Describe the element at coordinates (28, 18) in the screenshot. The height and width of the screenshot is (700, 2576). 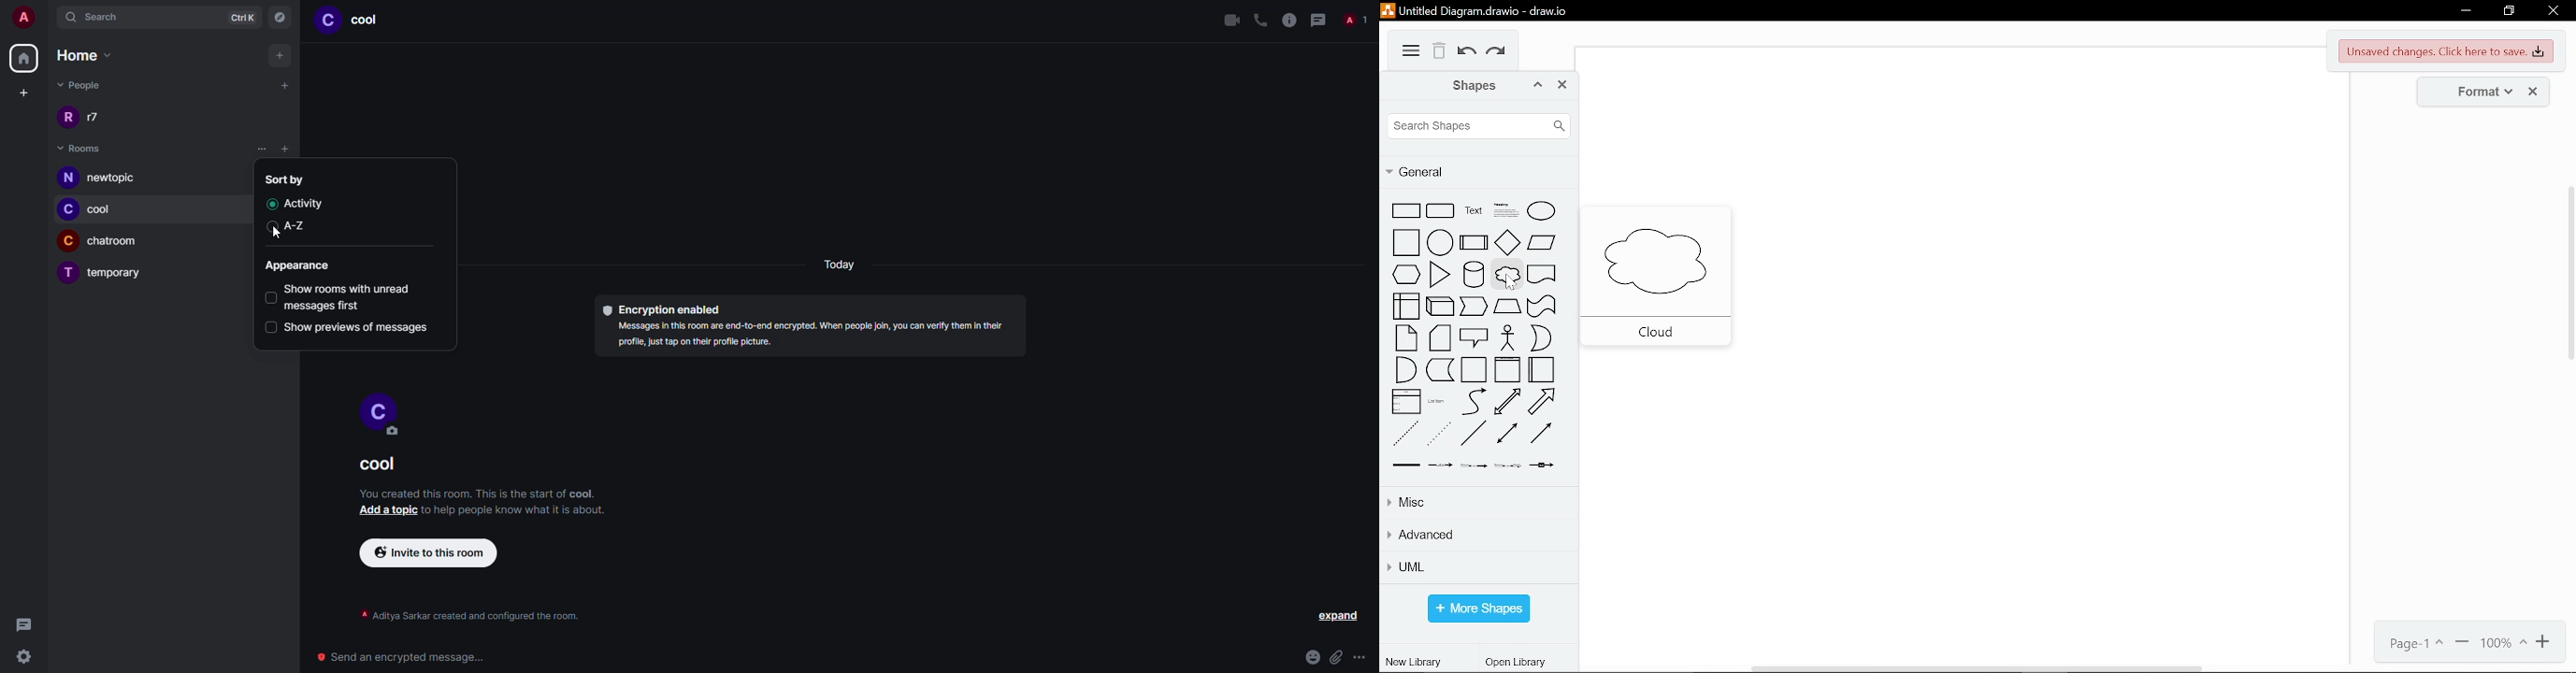
I see `account` at that location.